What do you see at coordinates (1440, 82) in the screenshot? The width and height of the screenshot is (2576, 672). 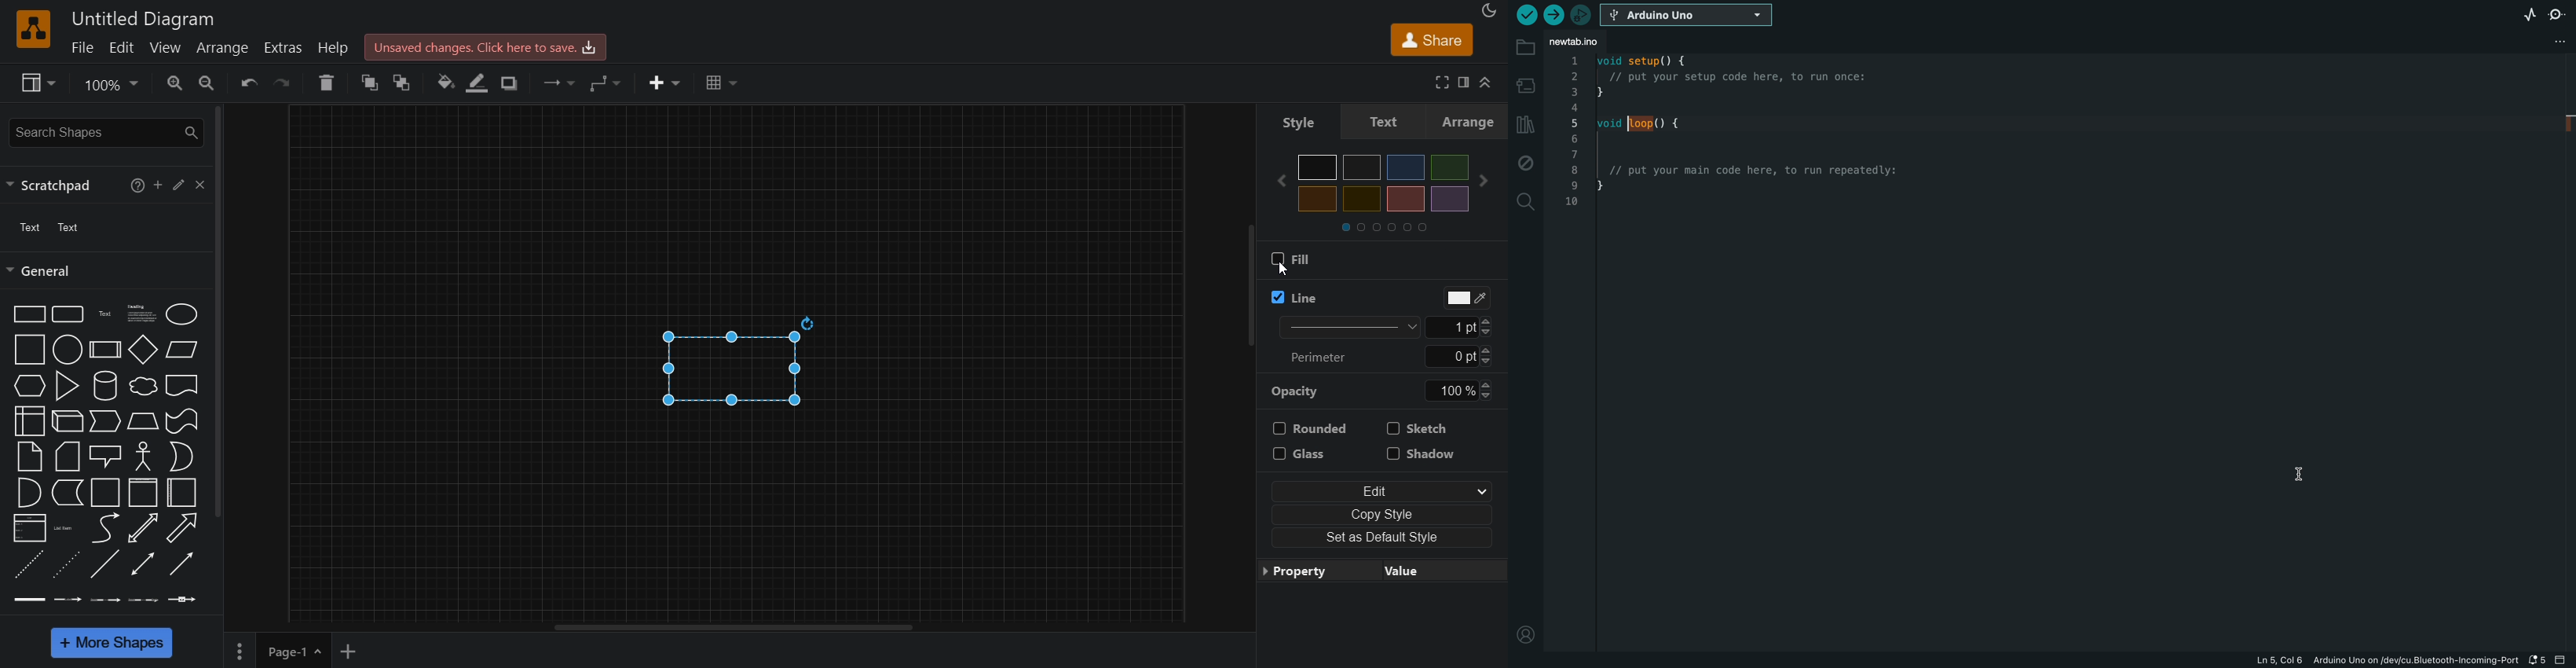 I see `fullscreen` at bounding box center [1440, 82].